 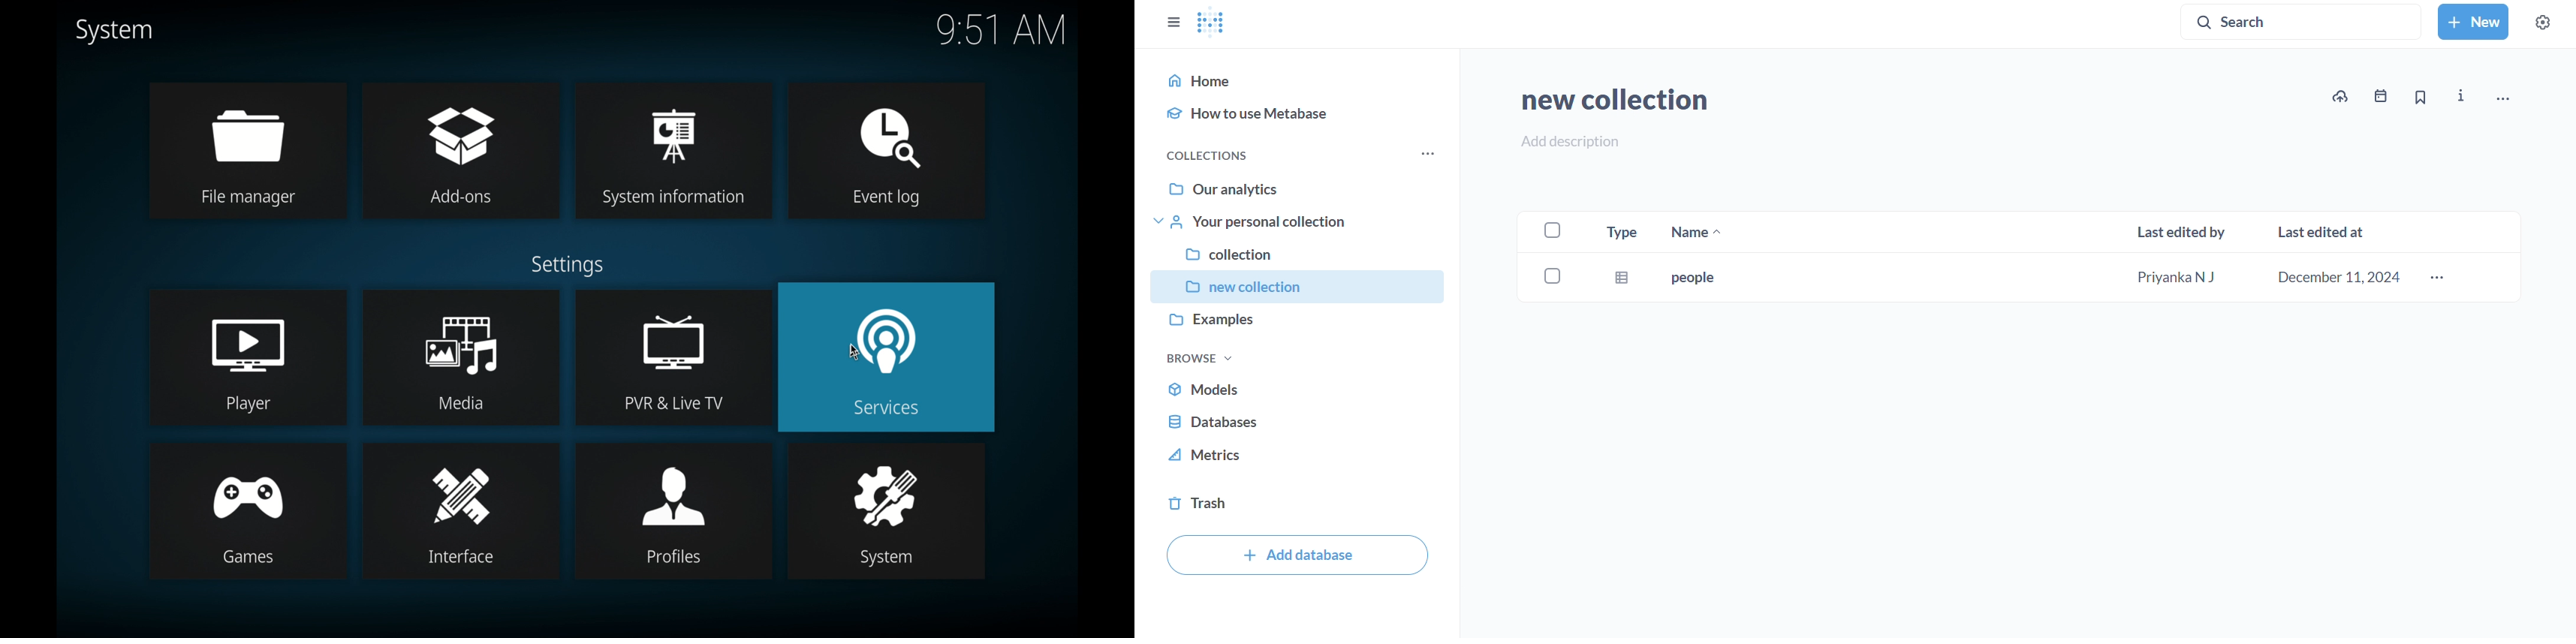 What do you see at coordinates (248, 510) in the screenshot?
I see `games` at bounding box center [248, 510].